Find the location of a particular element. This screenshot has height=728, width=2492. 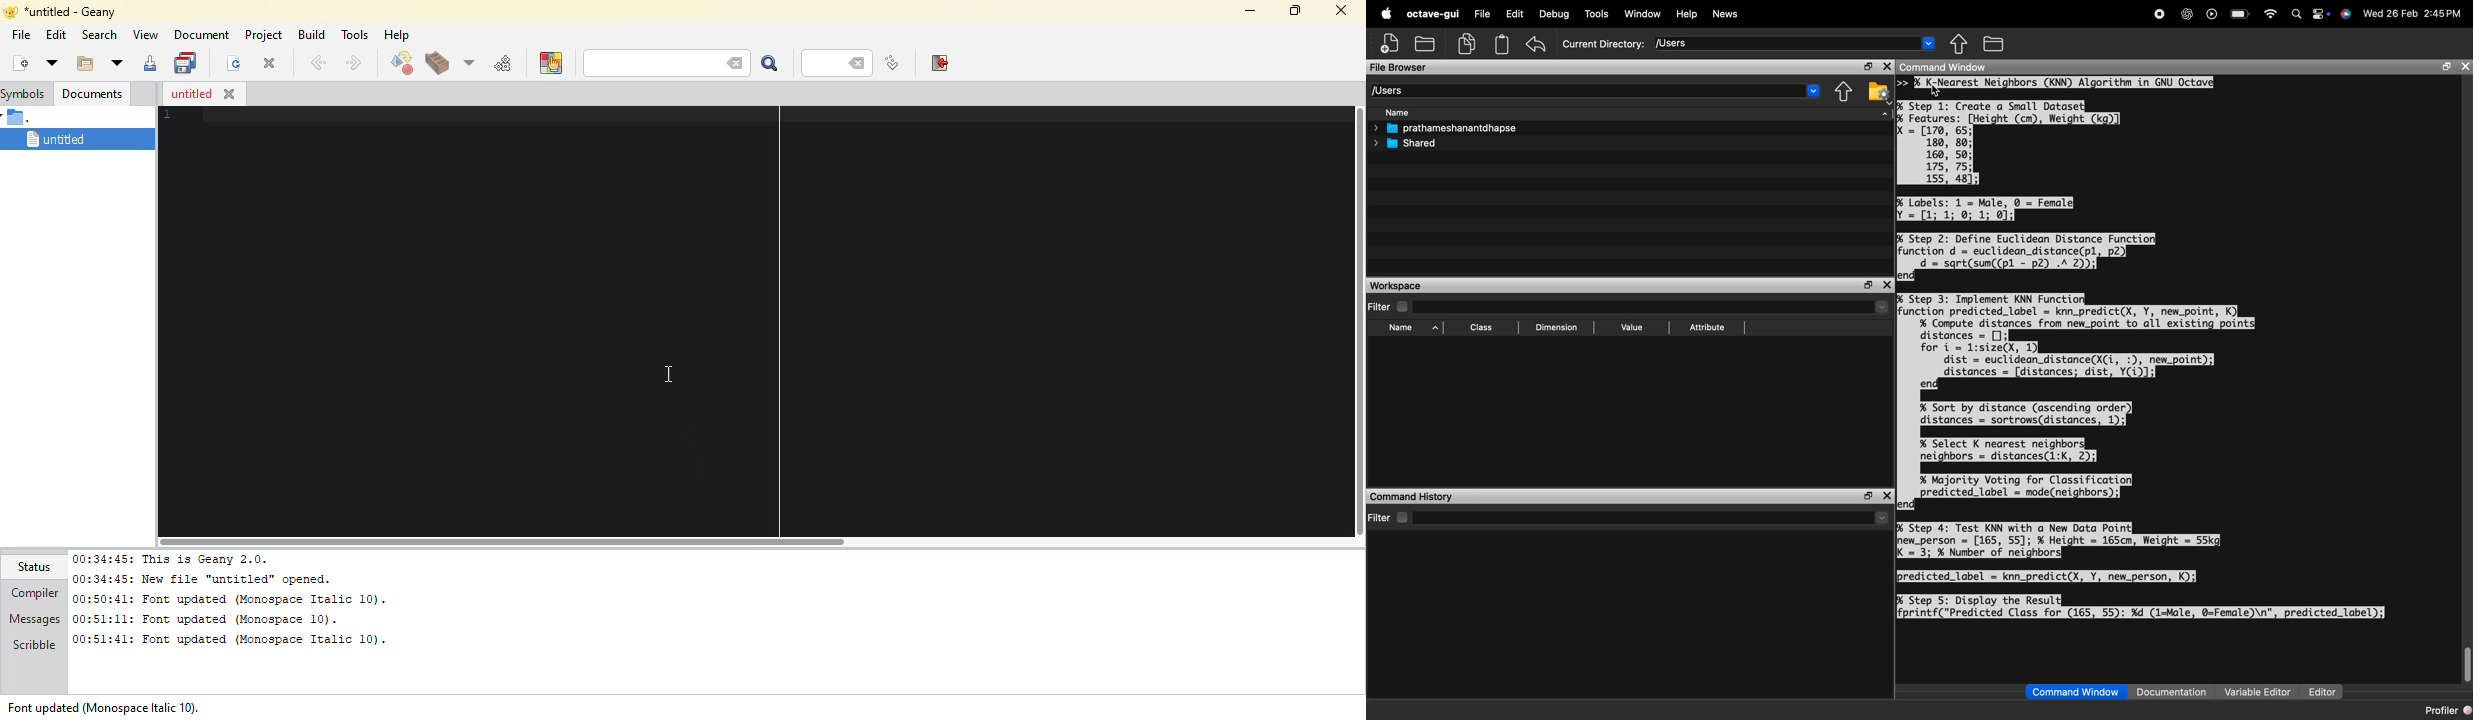

open recent file is located at coordinates (115, 63).